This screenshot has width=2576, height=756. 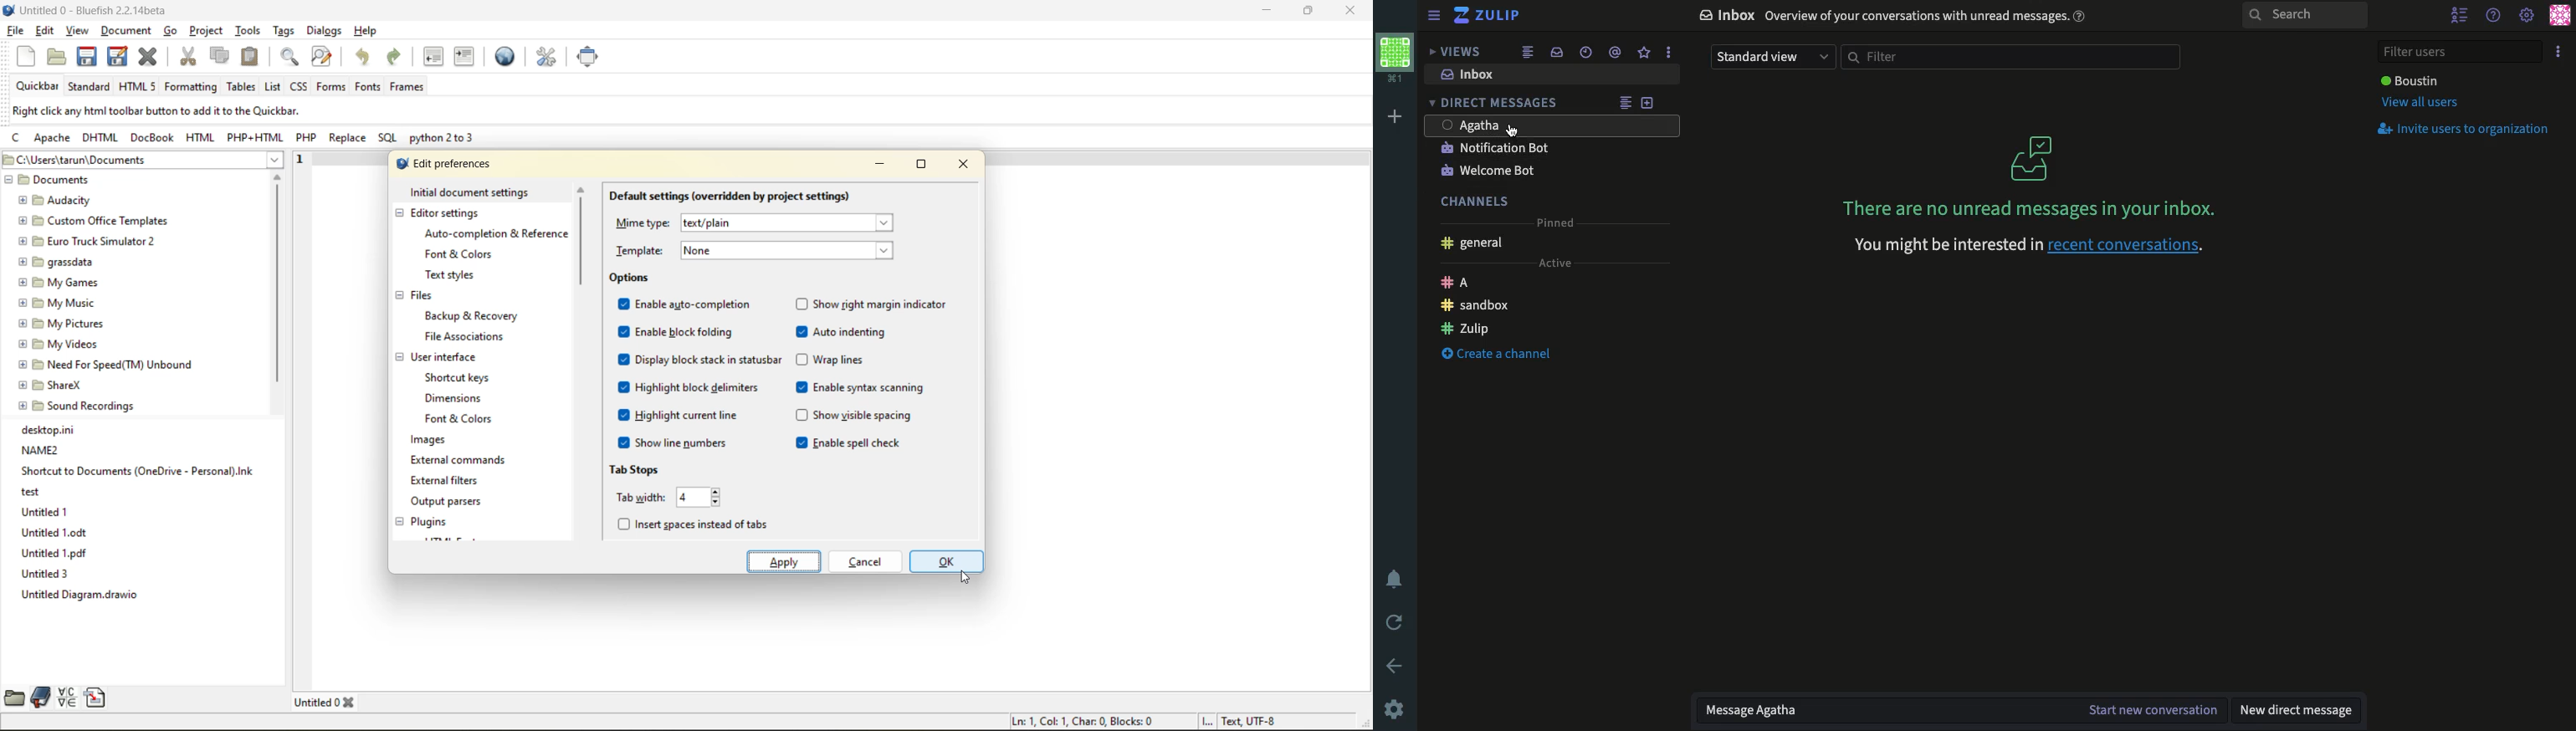 I want to click on show visible spacing, so click(x=855, y=418).